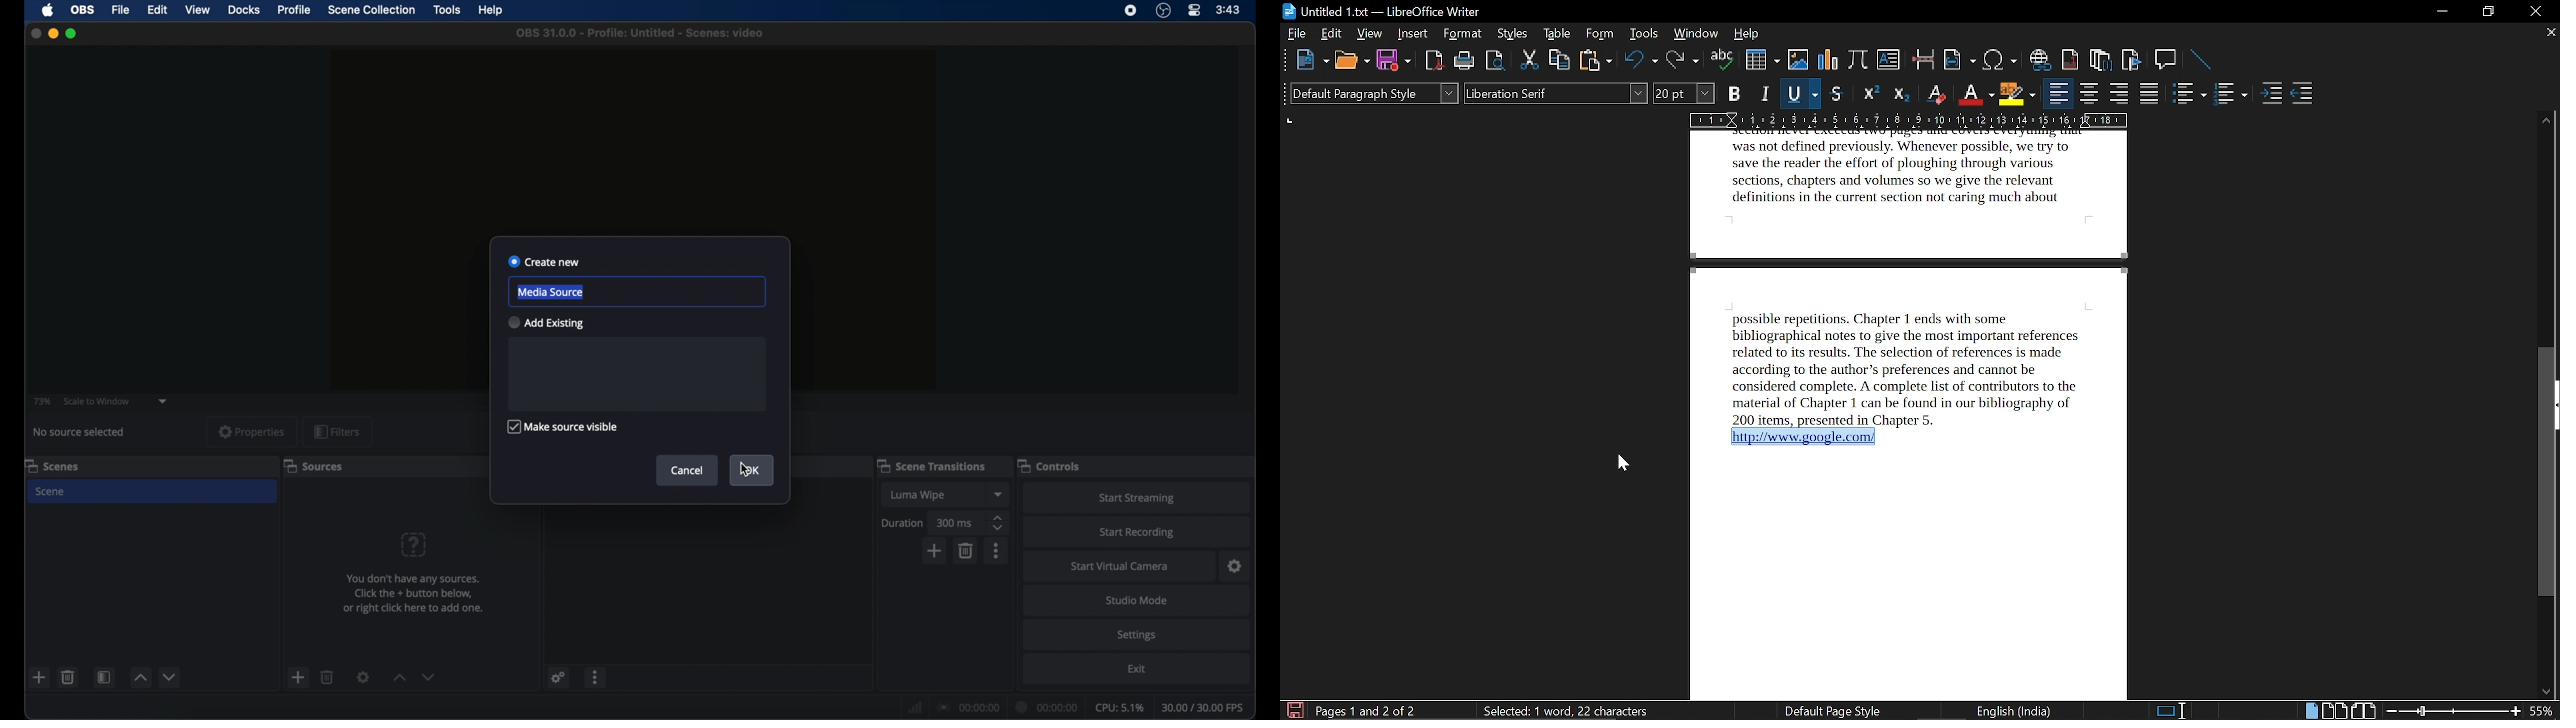 The width and height of the screenshot is (2576, 728). I want to click on insert image, so click(1798, 62).